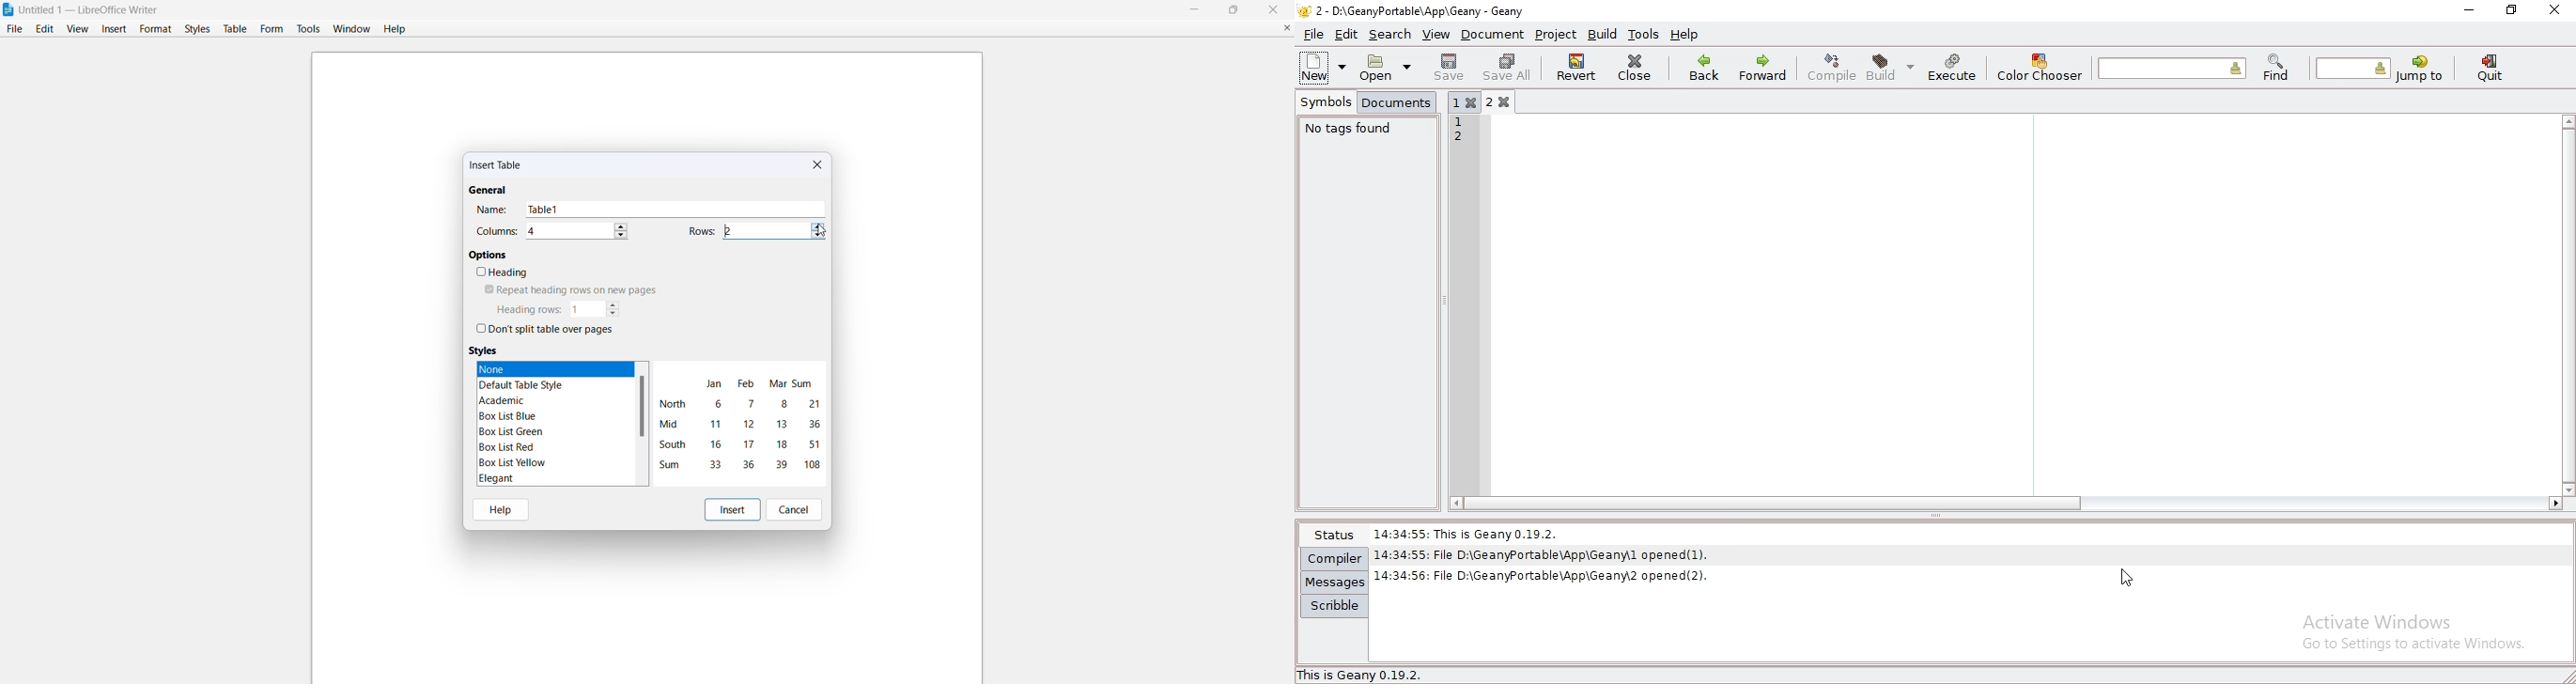  What do you see at coordinates (43, 29) in the screenshot?
I see `edit` at bounding box center [43, 29].